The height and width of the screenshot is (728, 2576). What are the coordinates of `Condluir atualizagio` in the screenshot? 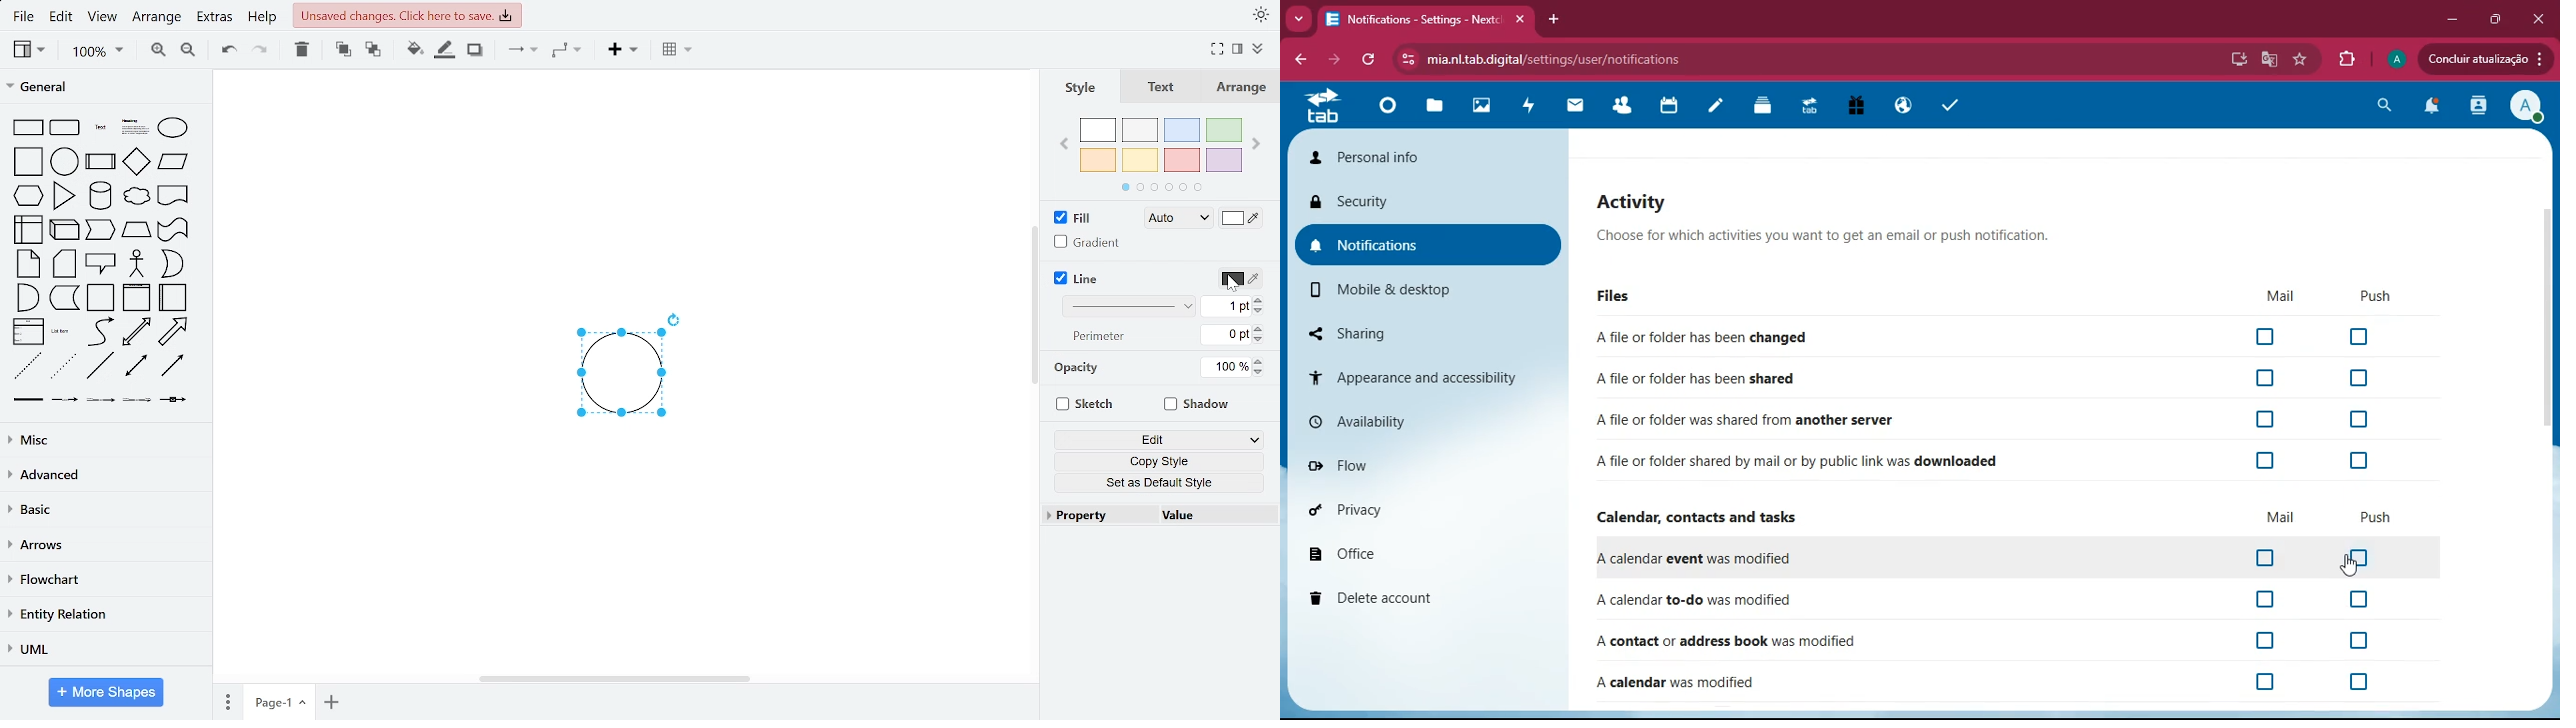 It's located at (2492, 61).